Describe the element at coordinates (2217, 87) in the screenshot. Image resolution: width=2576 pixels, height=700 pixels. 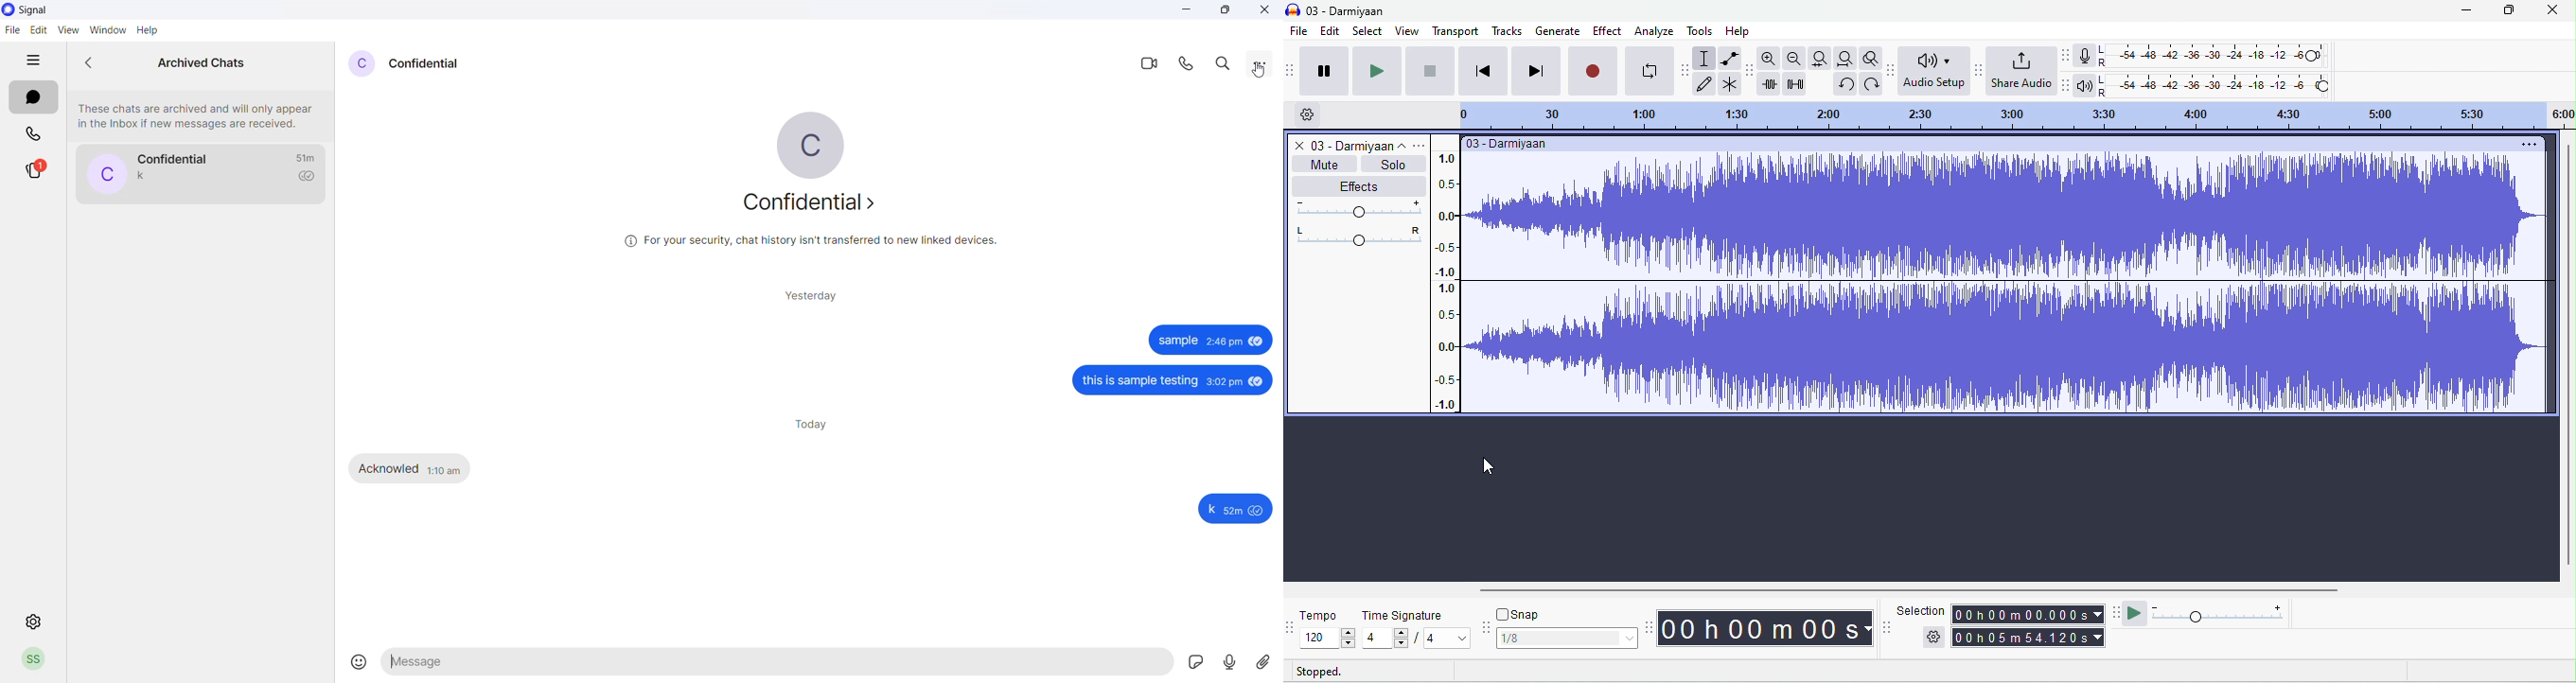
I see `playback level` at that location.